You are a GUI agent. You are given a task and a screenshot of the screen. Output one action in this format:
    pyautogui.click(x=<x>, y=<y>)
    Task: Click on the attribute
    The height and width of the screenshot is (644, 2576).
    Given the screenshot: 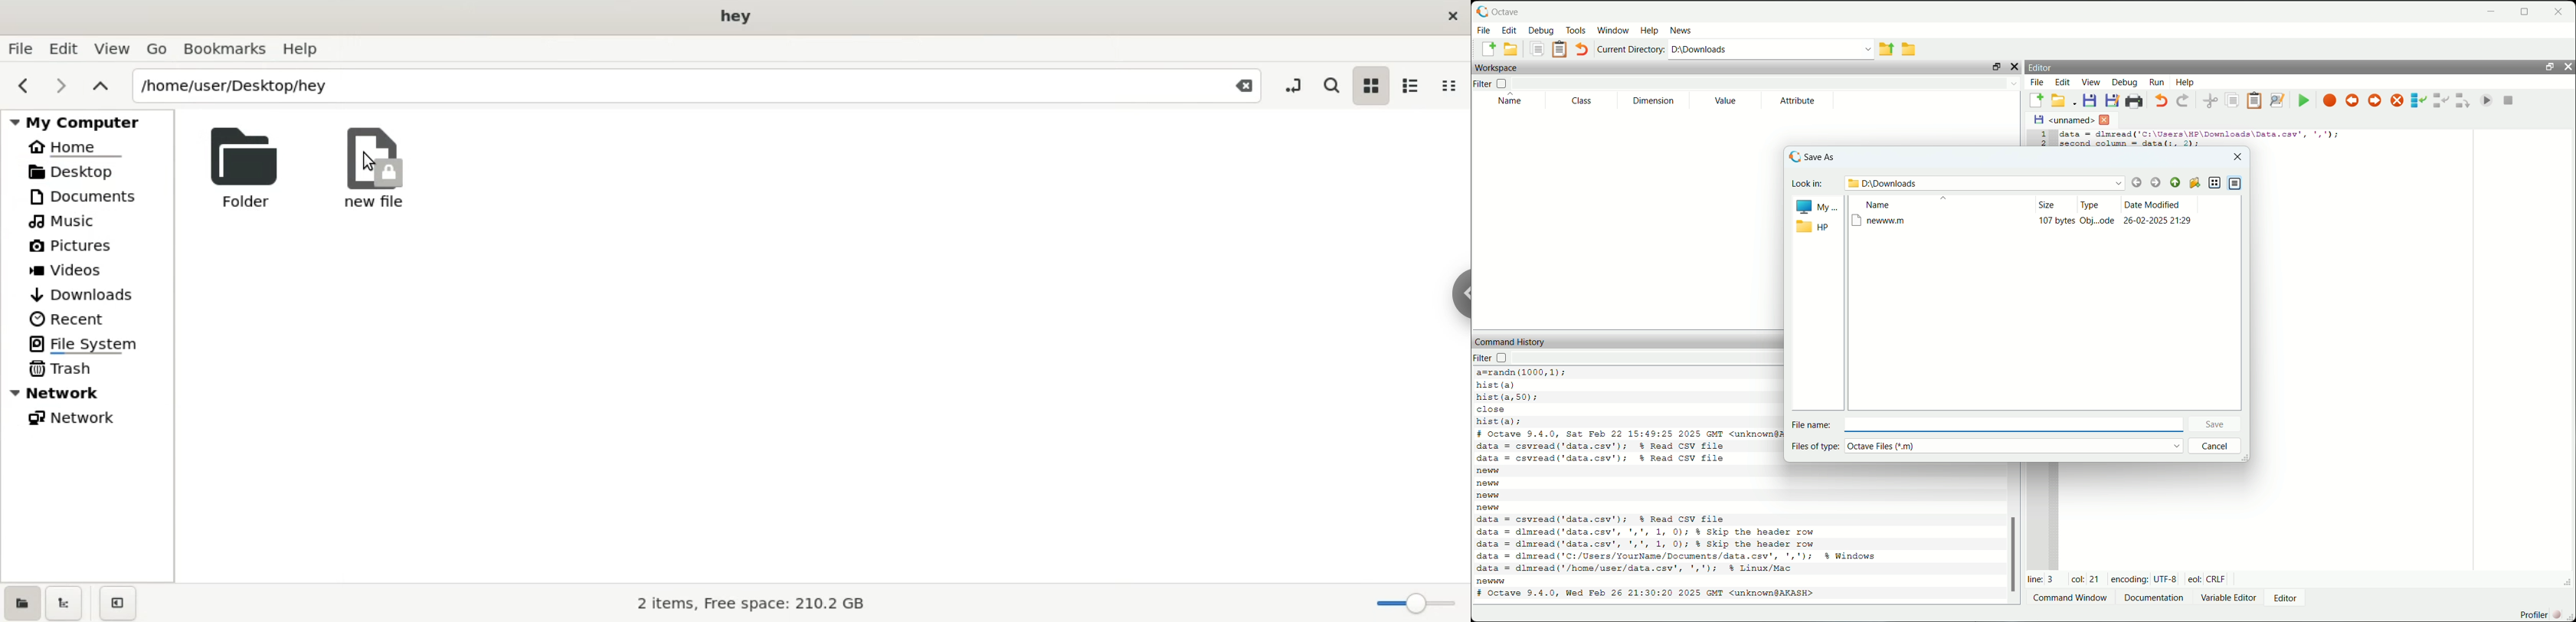 What is the action you would take?
    pyautogui.click(x=1798, y=101)
    